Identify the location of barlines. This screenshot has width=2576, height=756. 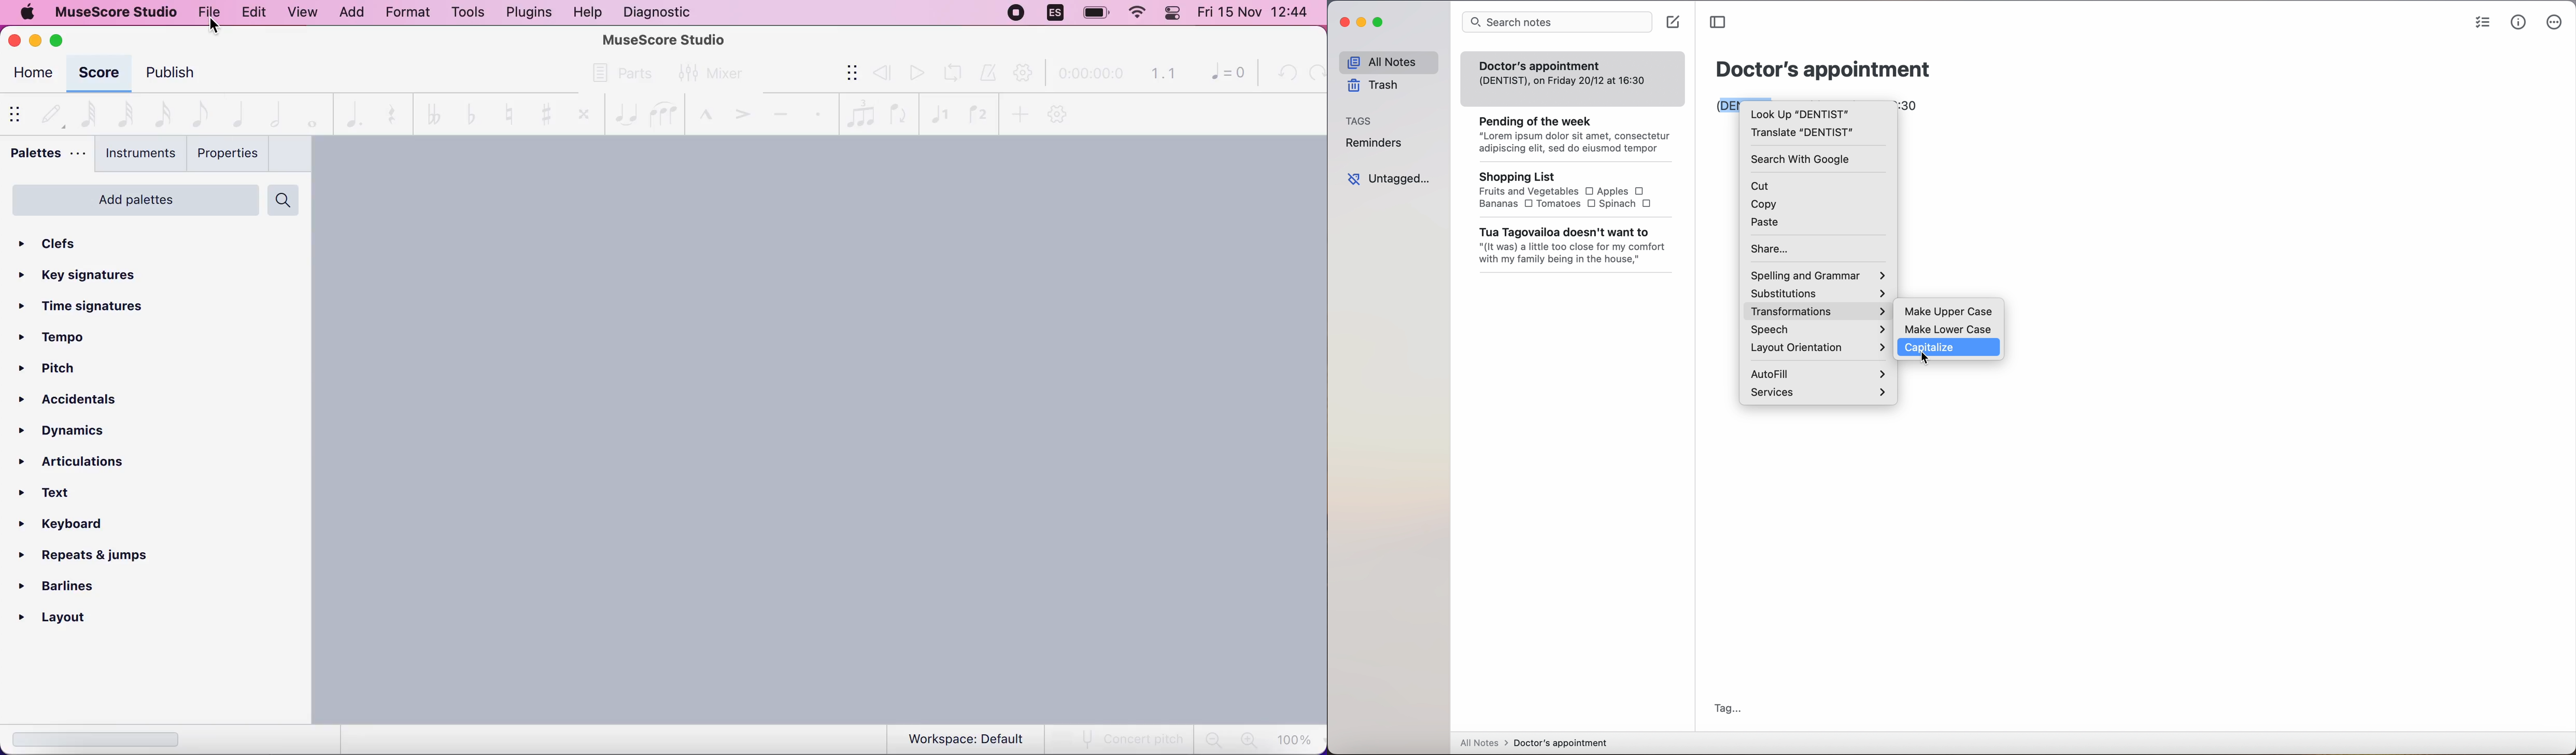
(84, 586).